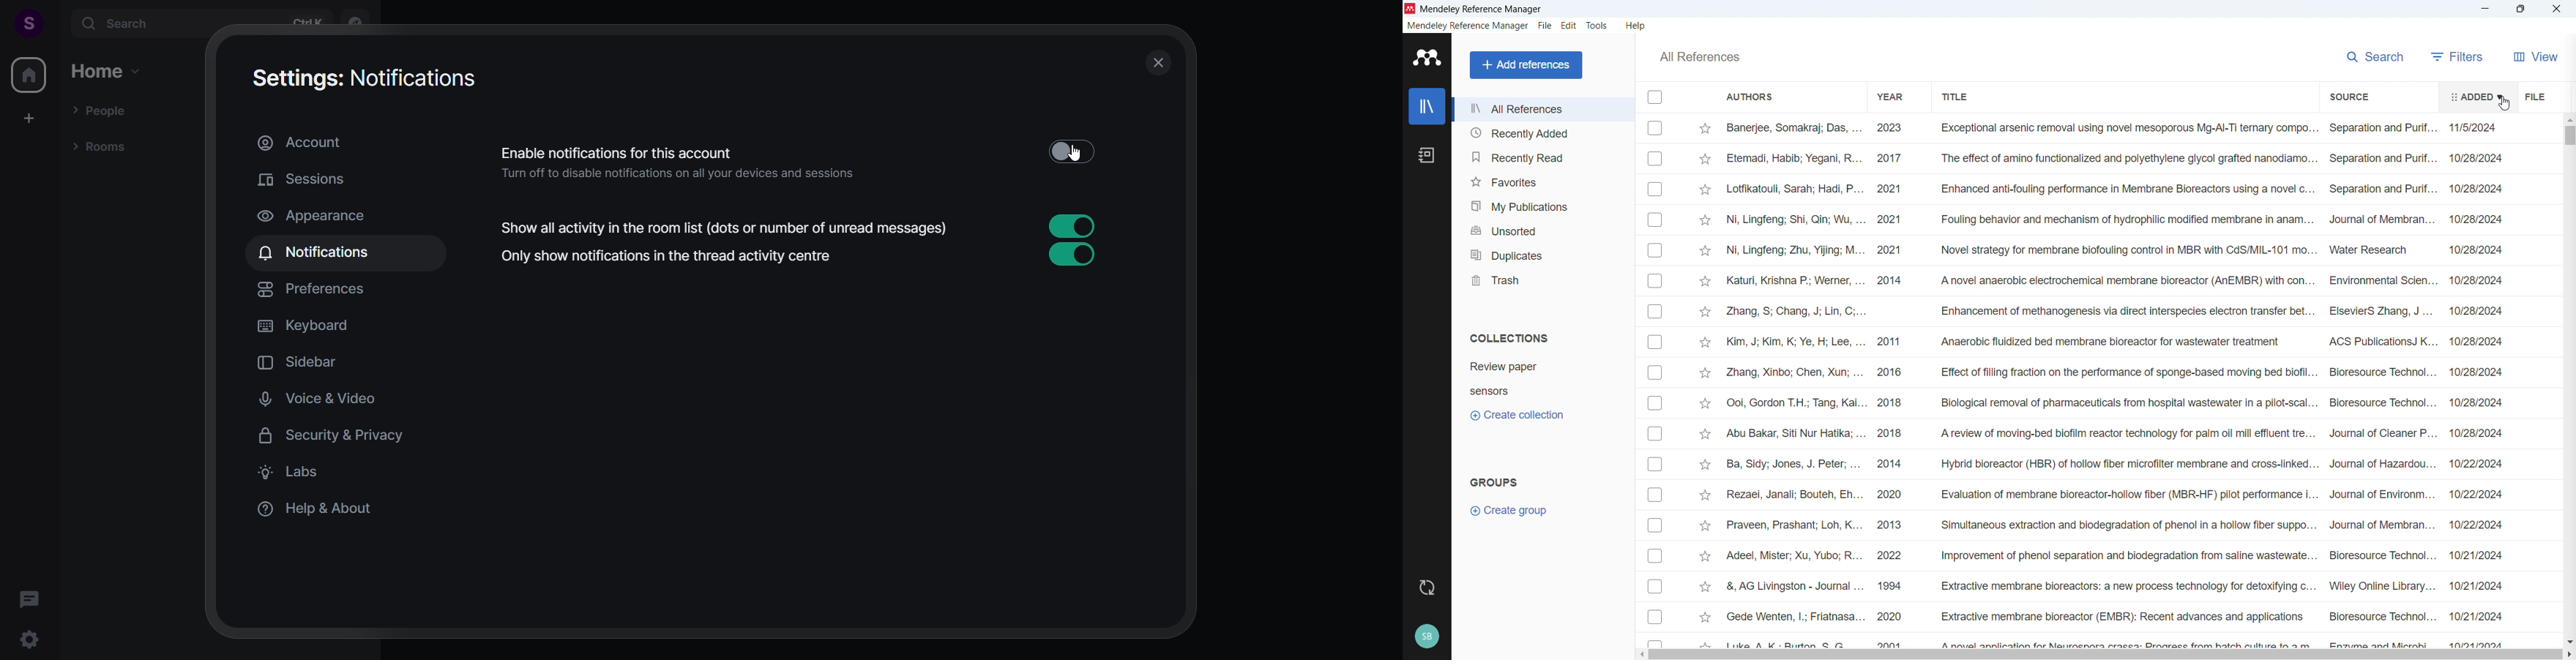 This screenshot has width=2576, height=672. Describe the element at coordinates (1542, 278) in the screenshot. I see `trash ` at that location.